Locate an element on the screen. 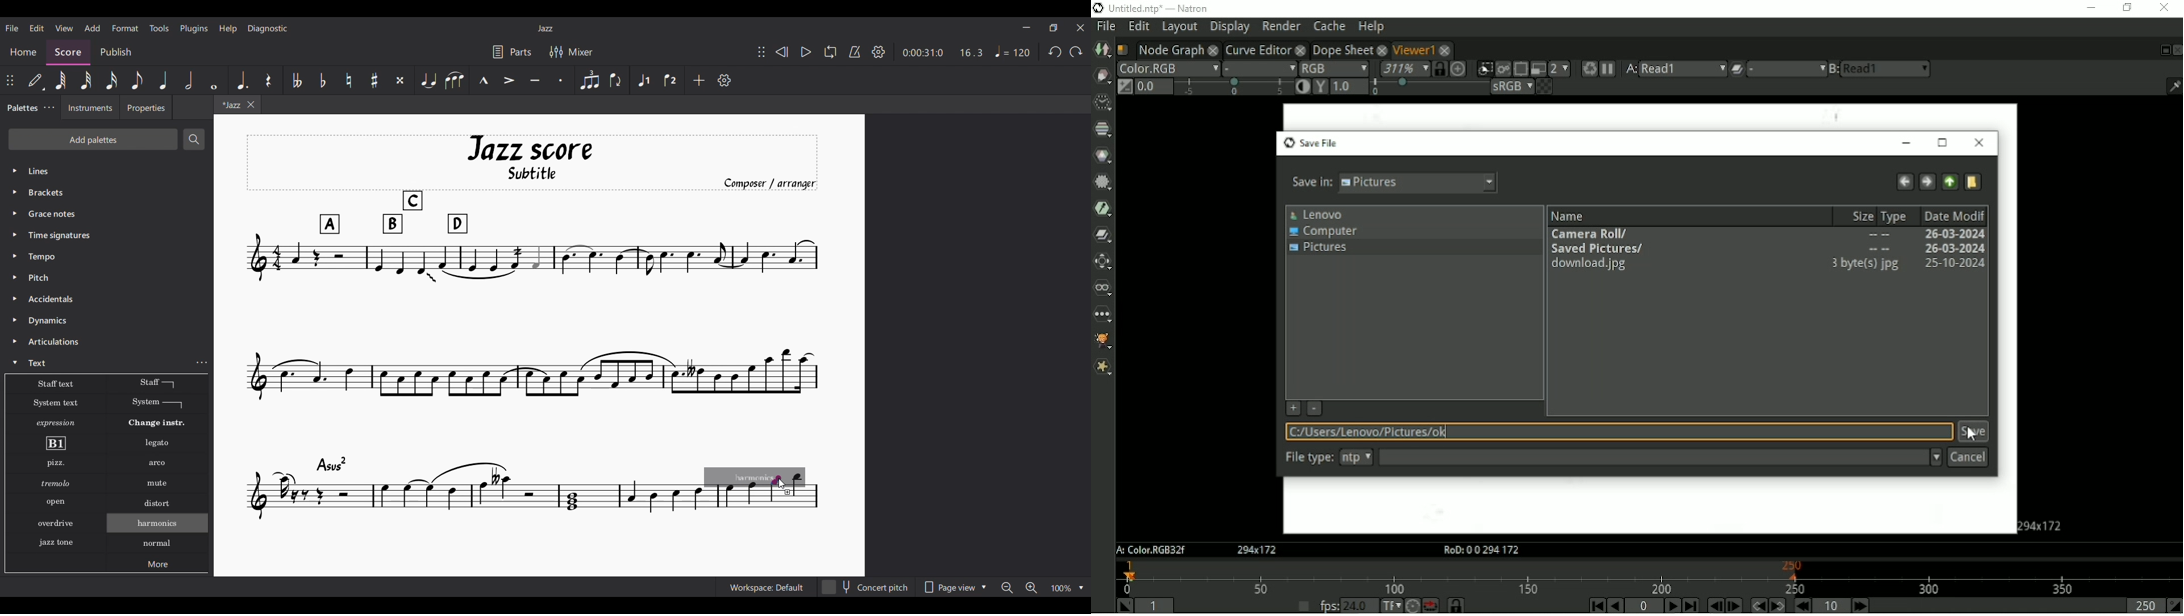 The image size is (2184, 616). Pitch is located at coordinates (41, 277).